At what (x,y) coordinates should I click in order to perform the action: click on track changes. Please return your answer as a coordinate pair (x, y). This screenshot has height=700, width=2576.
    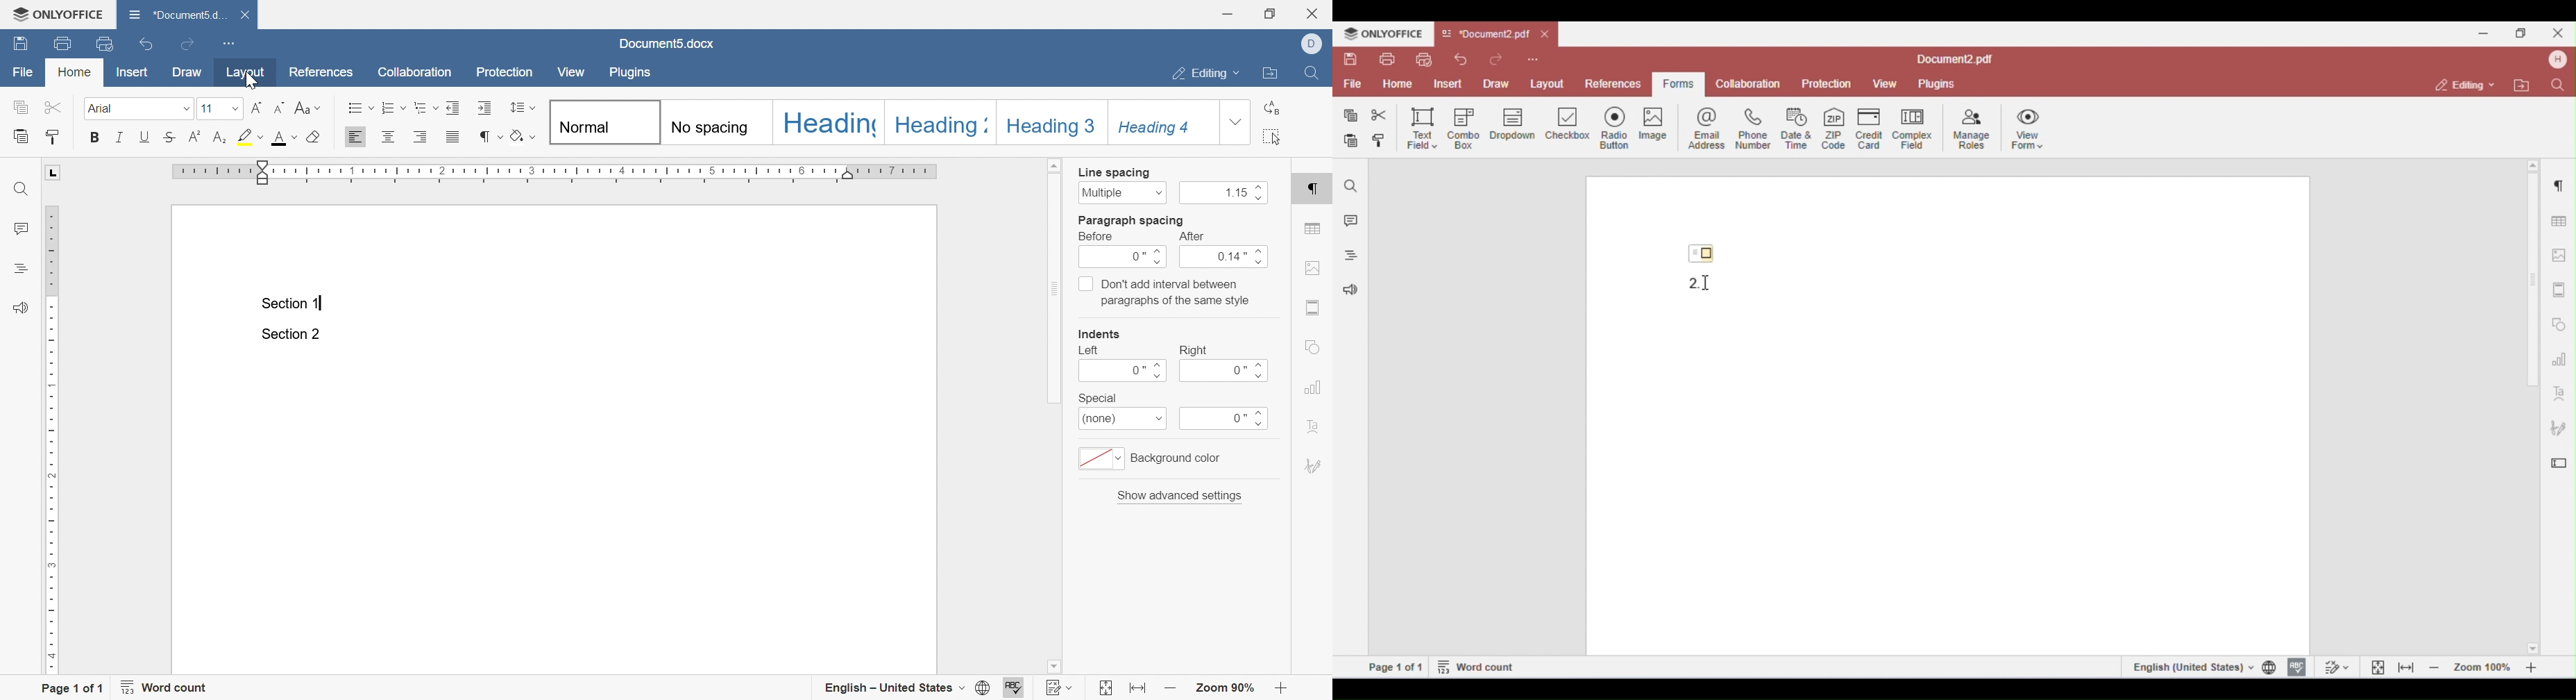
    Looking at the image, I should click on (1060, 687).